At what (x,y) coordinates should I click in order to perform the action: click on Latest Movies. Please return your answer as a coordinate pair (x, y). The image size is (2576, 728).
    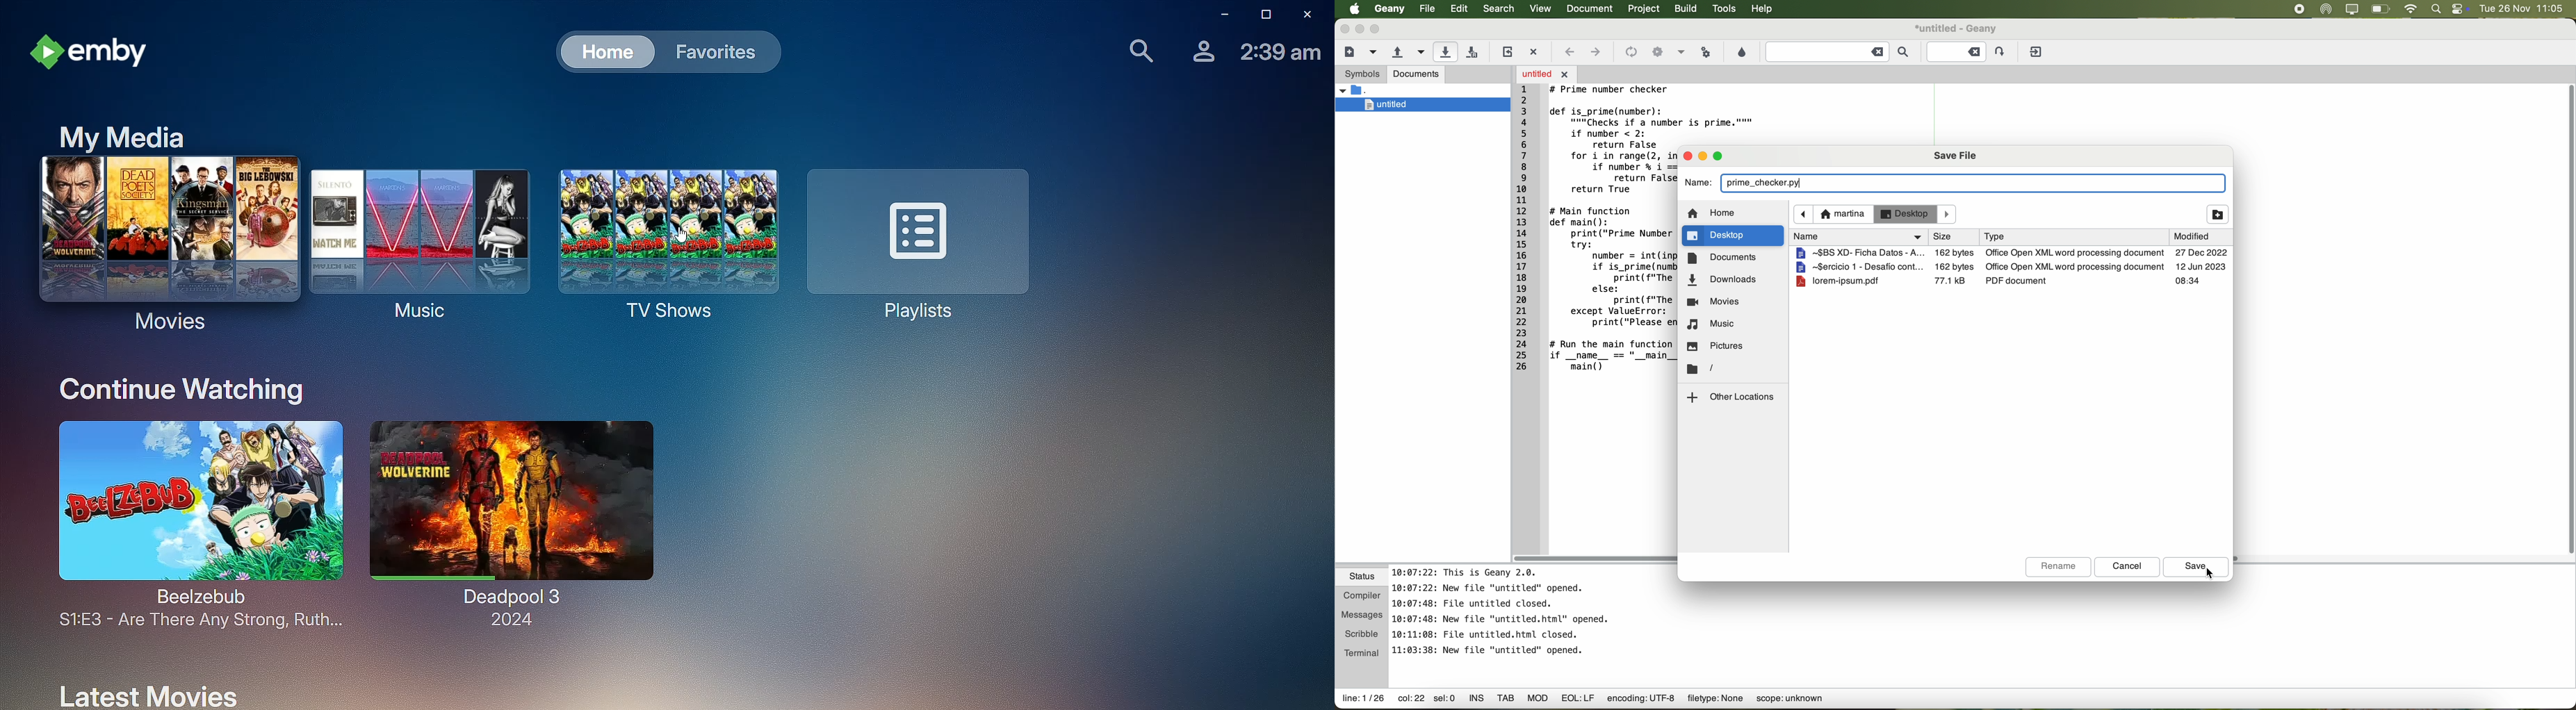
    Looking at the image, I should click on (142, 693).